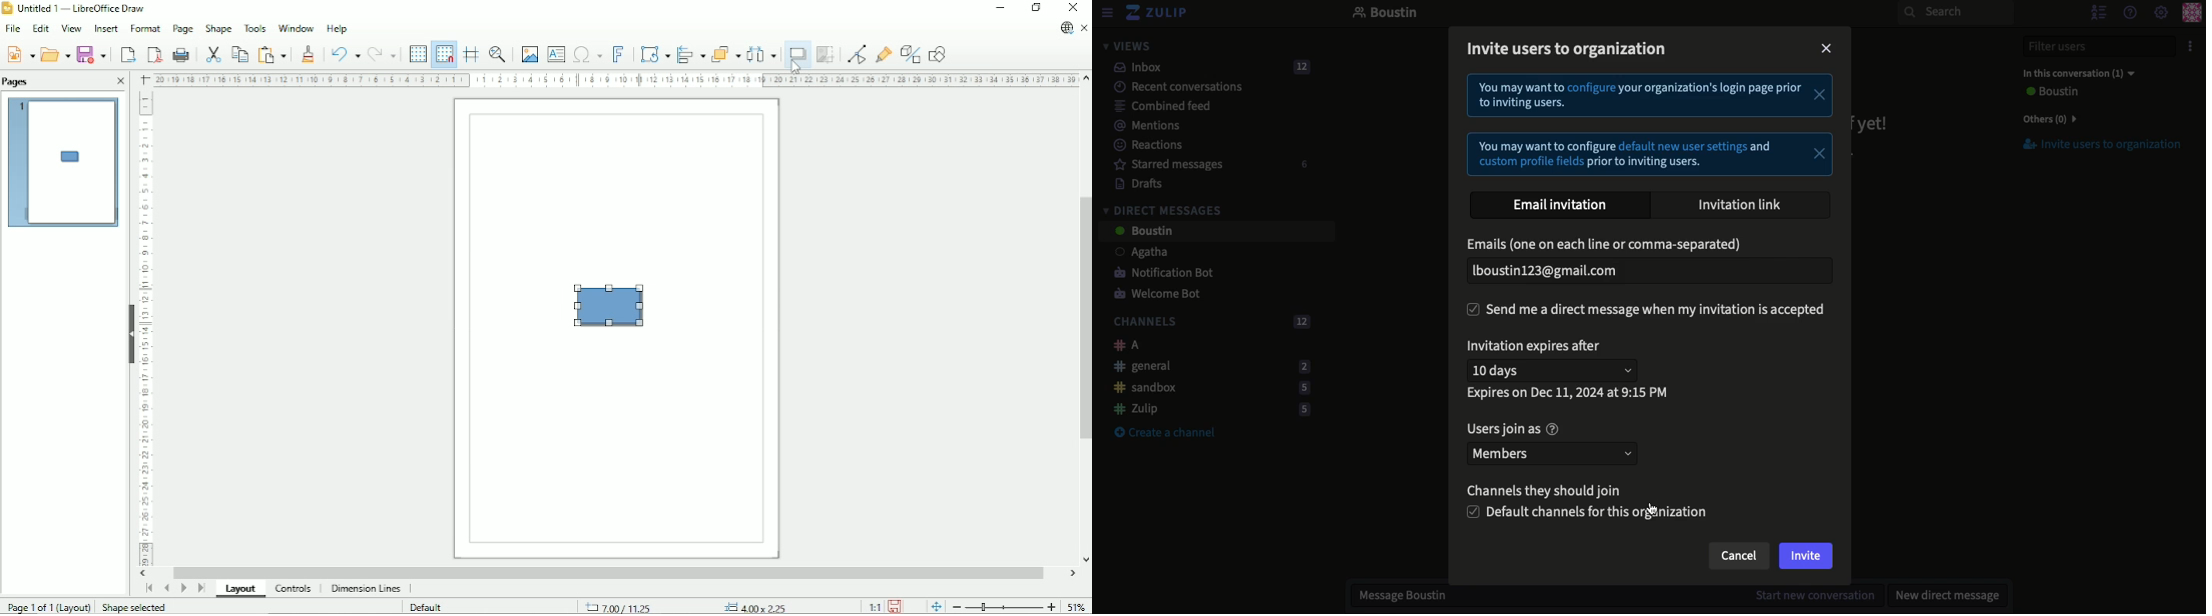 Image resolution: width=2212 pixels, height=616 pixels. I want to click on Save, so click(91, 55).